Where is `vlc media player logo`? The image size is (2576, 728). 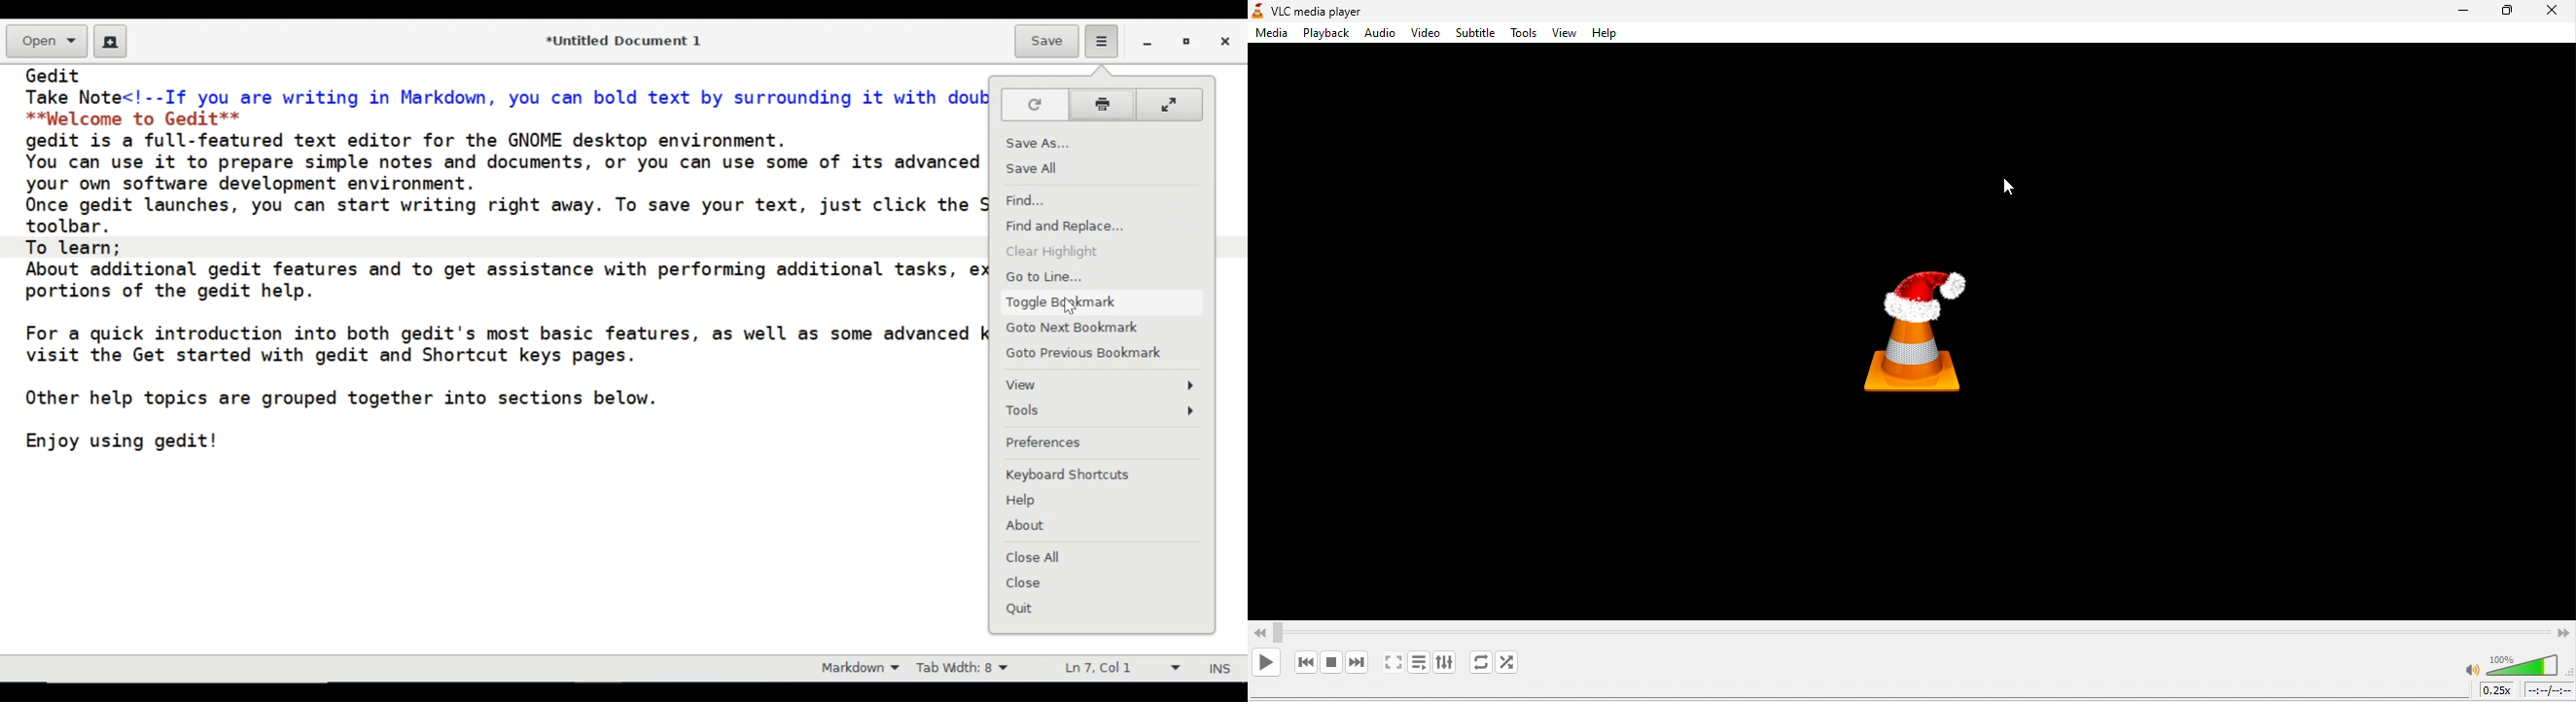 vlc media player logo is located at coordinates (1918, 335).